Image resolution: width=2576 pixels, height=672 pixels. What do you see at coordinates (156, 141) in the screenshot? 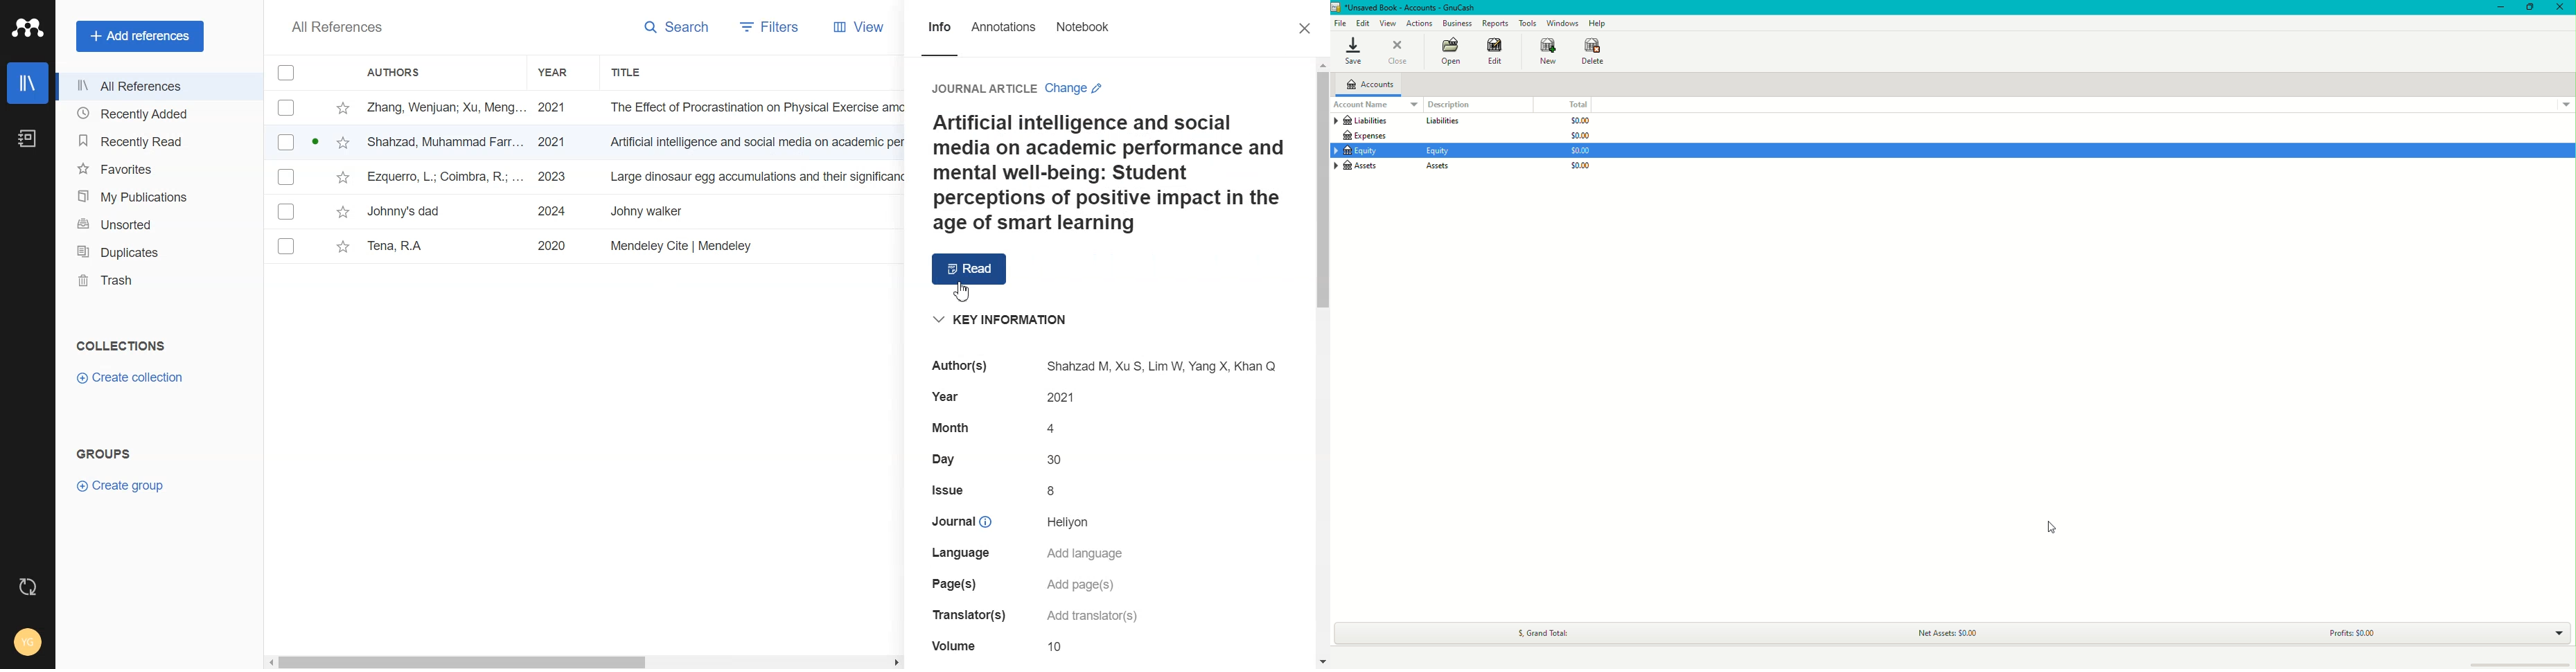
I see `Recently Read` at bounding box center [156, 141].